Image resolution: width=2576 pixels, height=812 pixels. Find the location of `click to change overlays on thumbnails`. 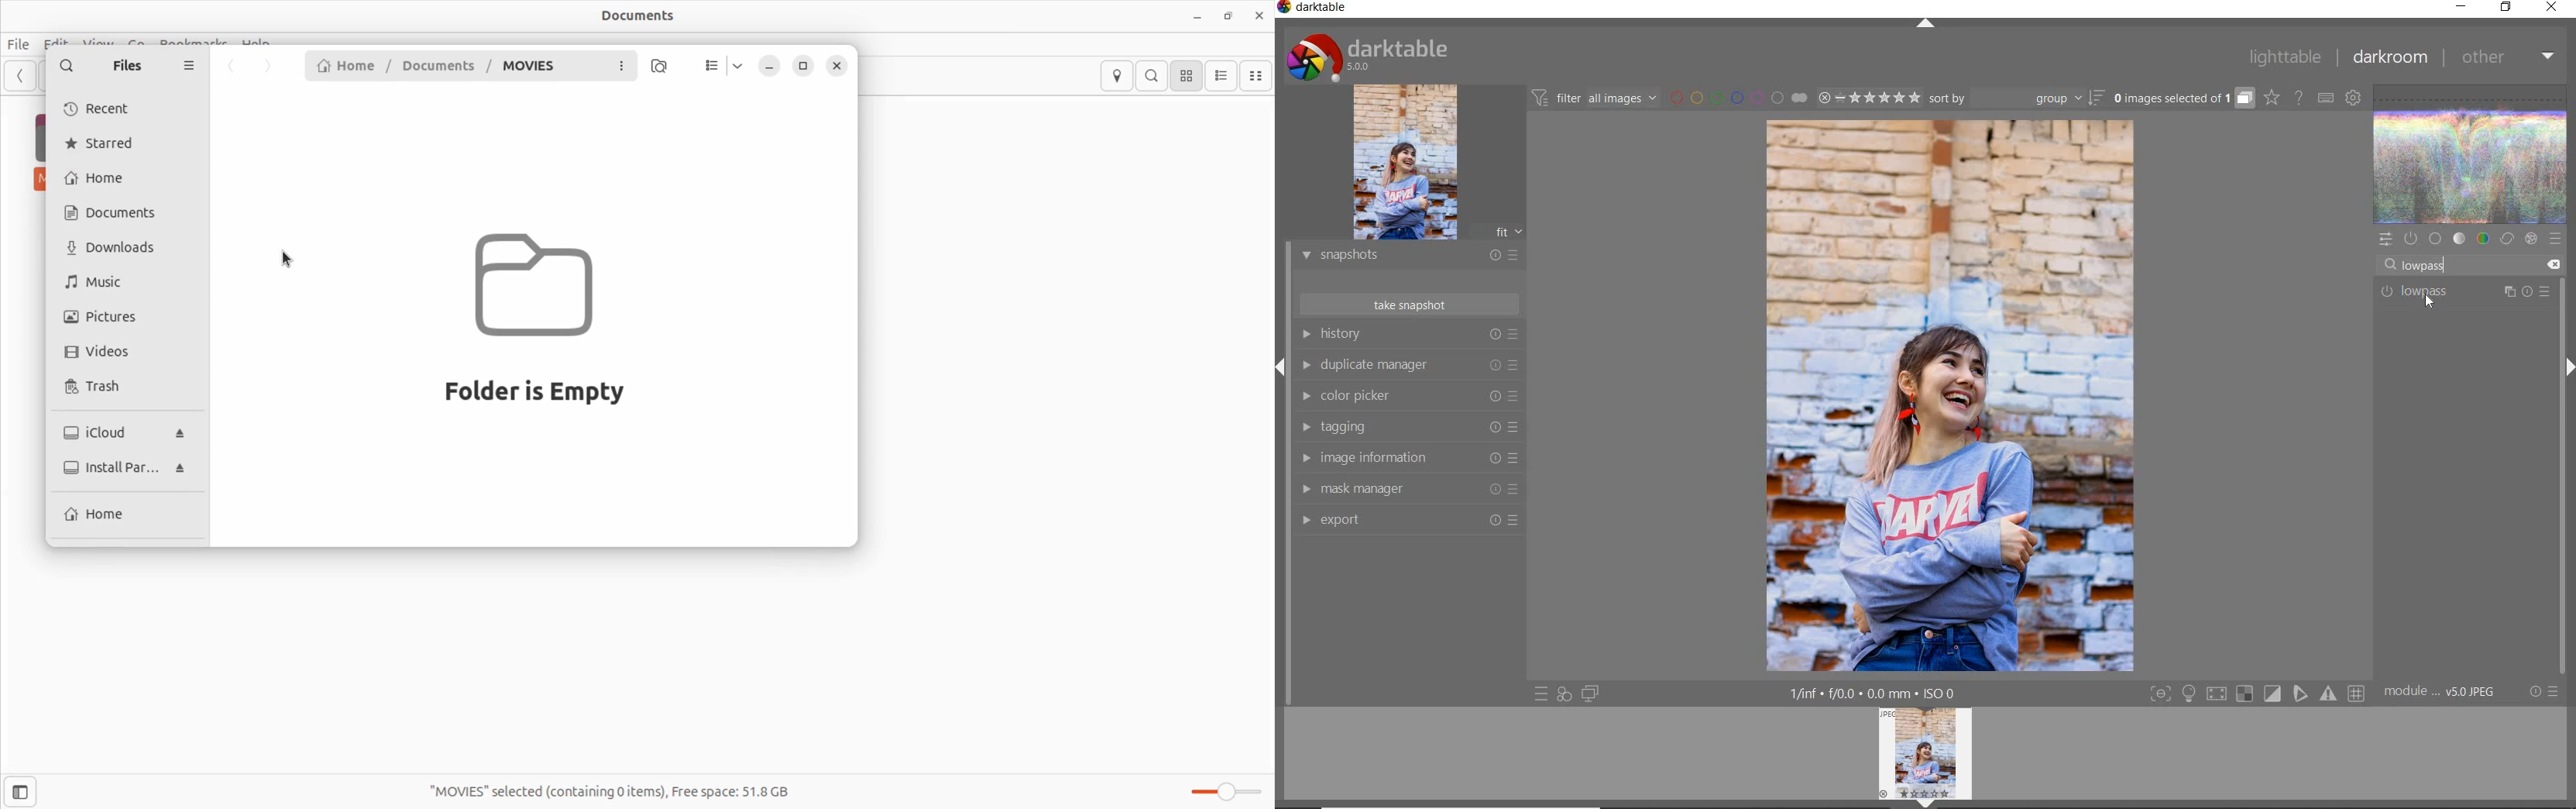

click to change overlays on thumbnails is located at coordinates (2271, 97).